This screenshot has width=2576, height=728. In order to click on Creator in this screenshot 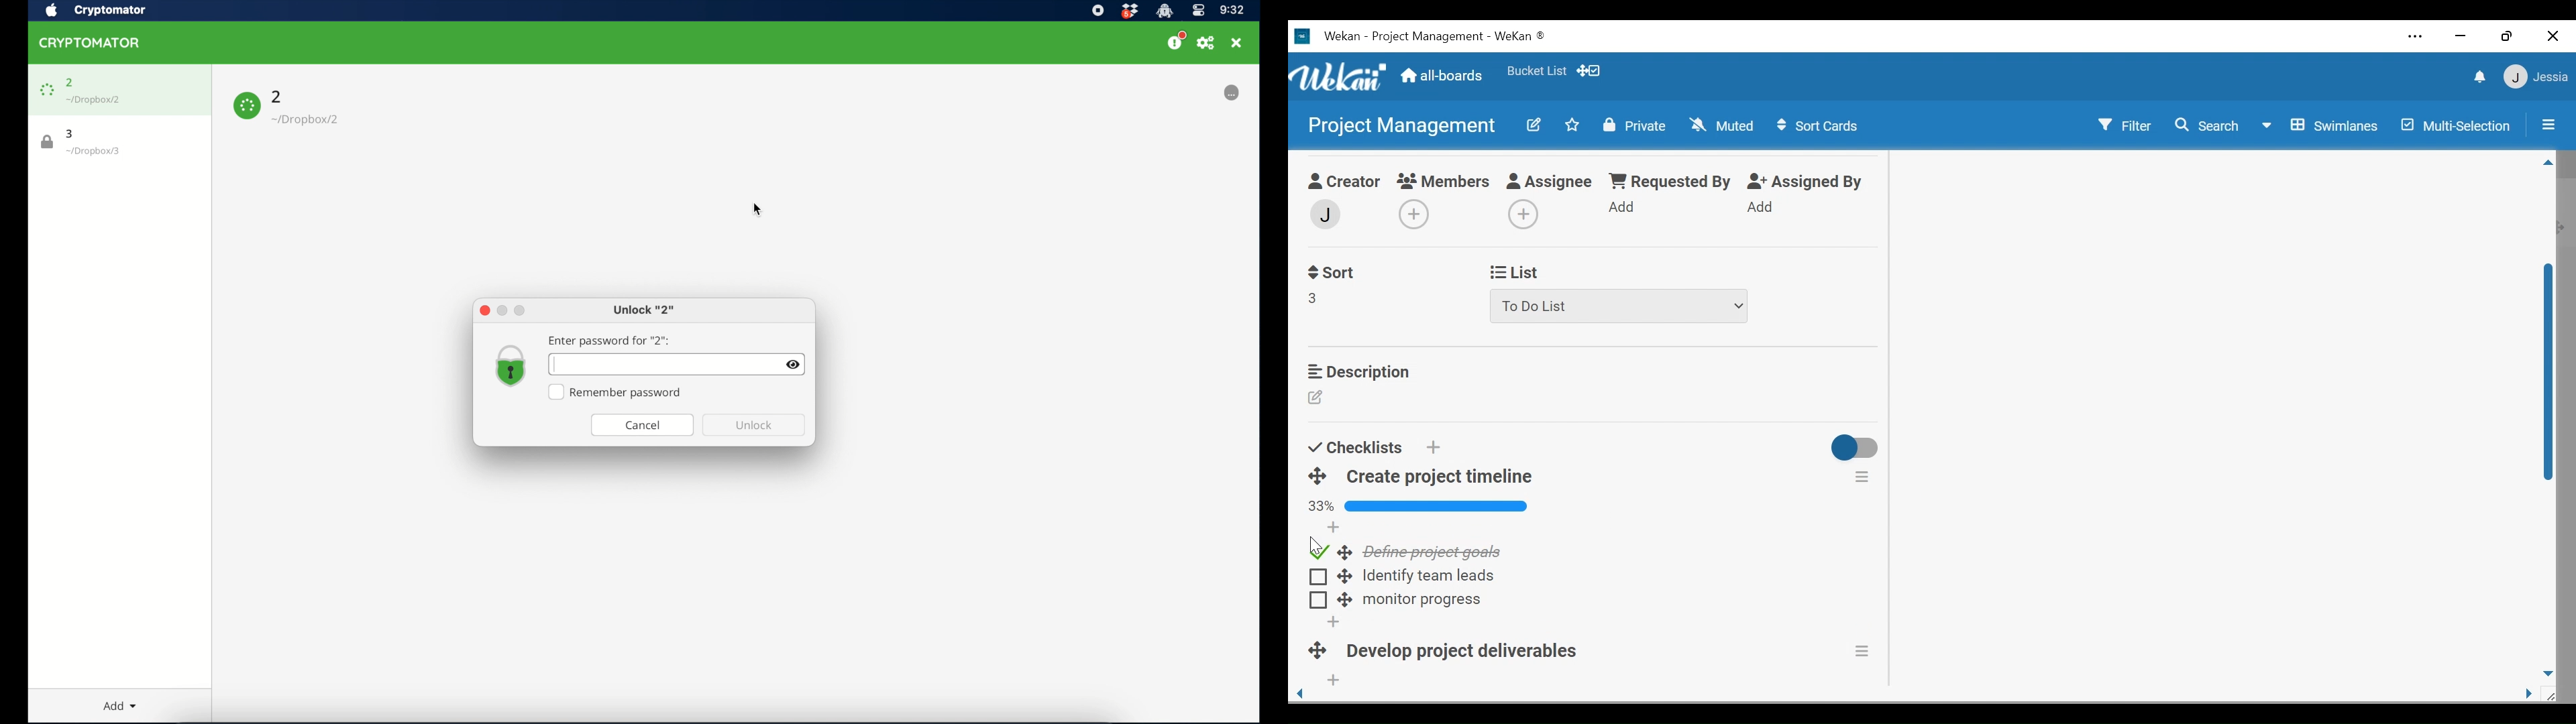, I will do `click(1342, 183)`.